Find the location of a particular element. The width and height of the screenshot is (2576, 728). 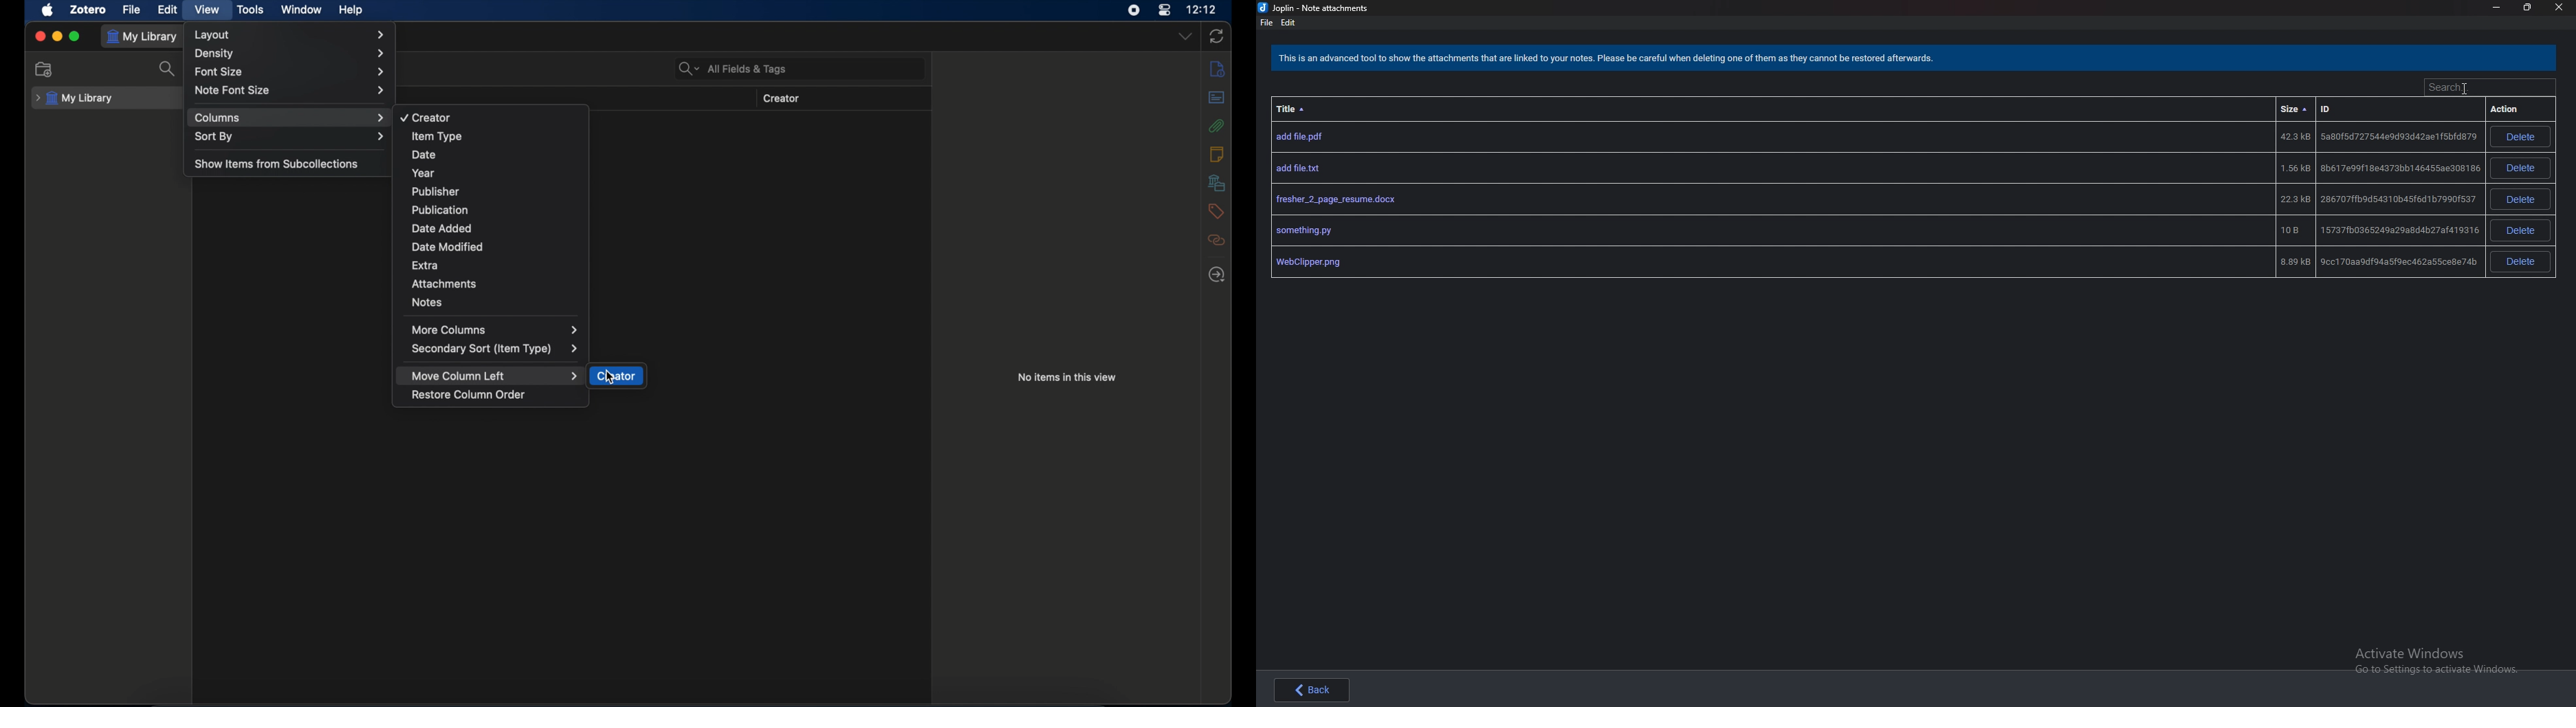

Action is located at coordinates (2511, 109).